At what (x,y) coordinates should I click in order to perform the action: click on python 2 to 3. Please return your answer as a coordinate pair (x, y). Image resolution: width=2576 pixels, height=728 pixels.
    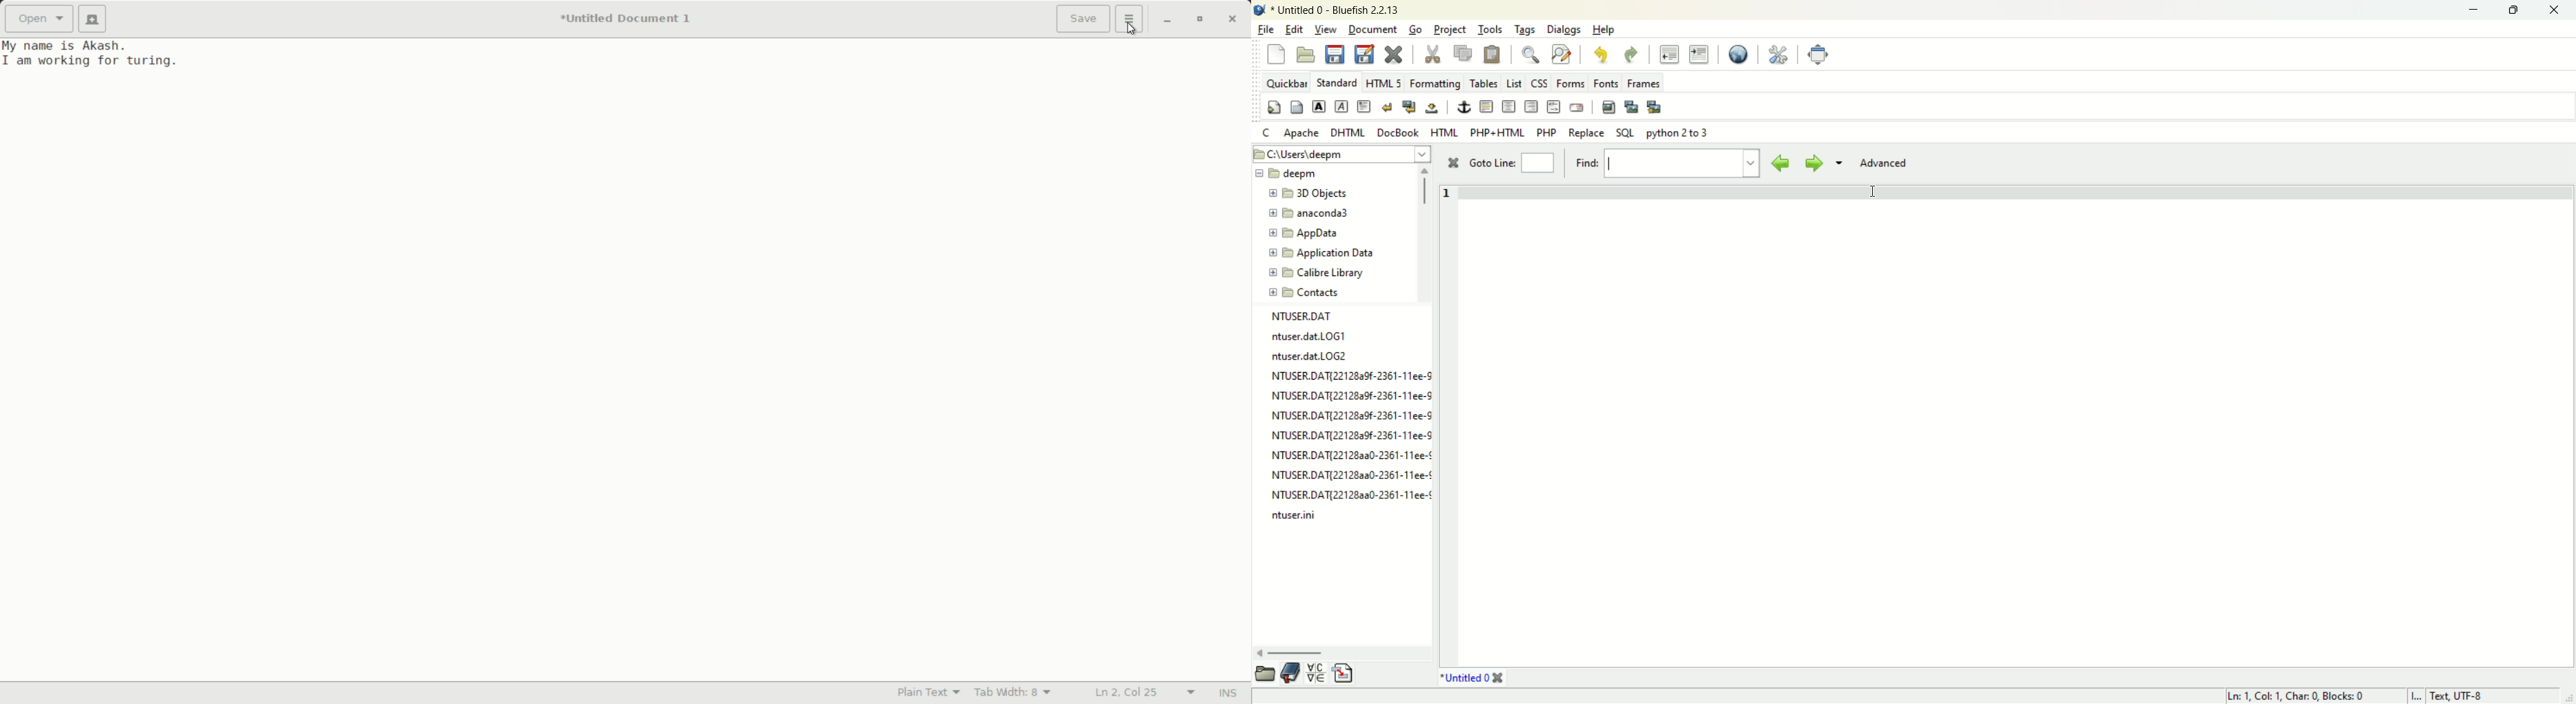
    Looking at the image, I should click on (1678, 133).